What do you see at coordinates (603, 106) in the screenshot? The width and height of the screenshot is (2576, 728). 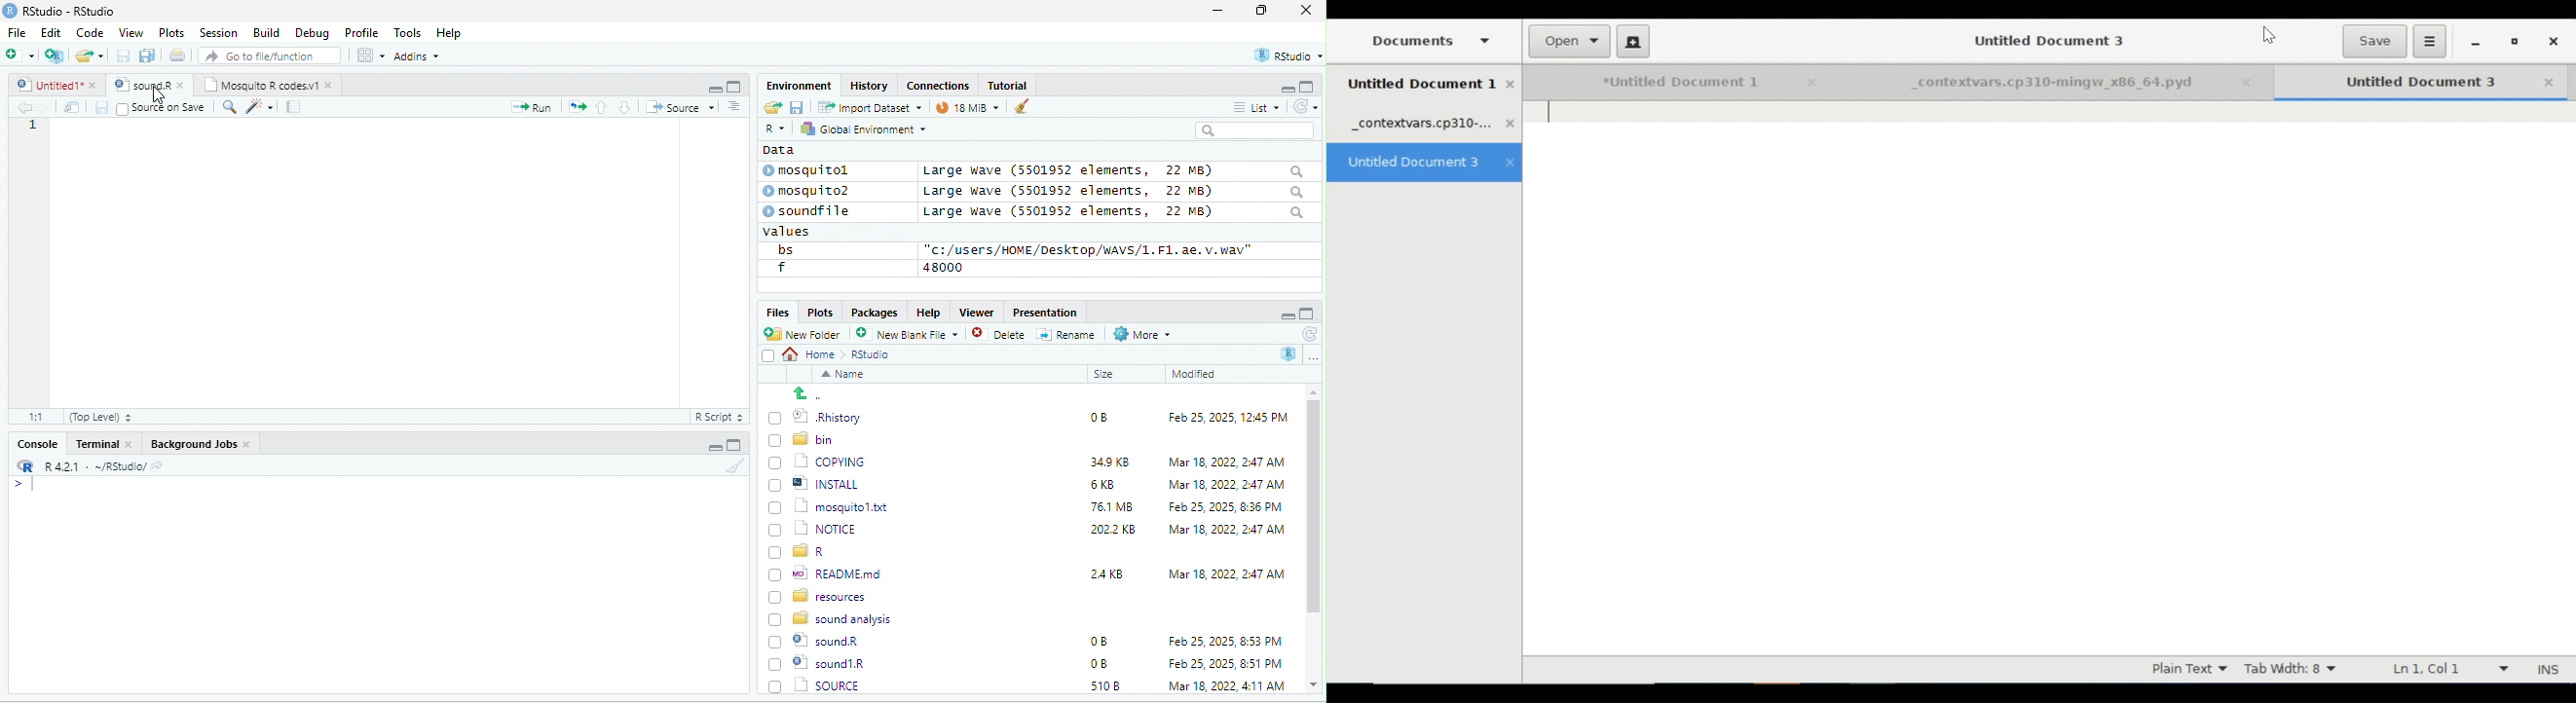 I see `up` at bounding box center [603, 106].